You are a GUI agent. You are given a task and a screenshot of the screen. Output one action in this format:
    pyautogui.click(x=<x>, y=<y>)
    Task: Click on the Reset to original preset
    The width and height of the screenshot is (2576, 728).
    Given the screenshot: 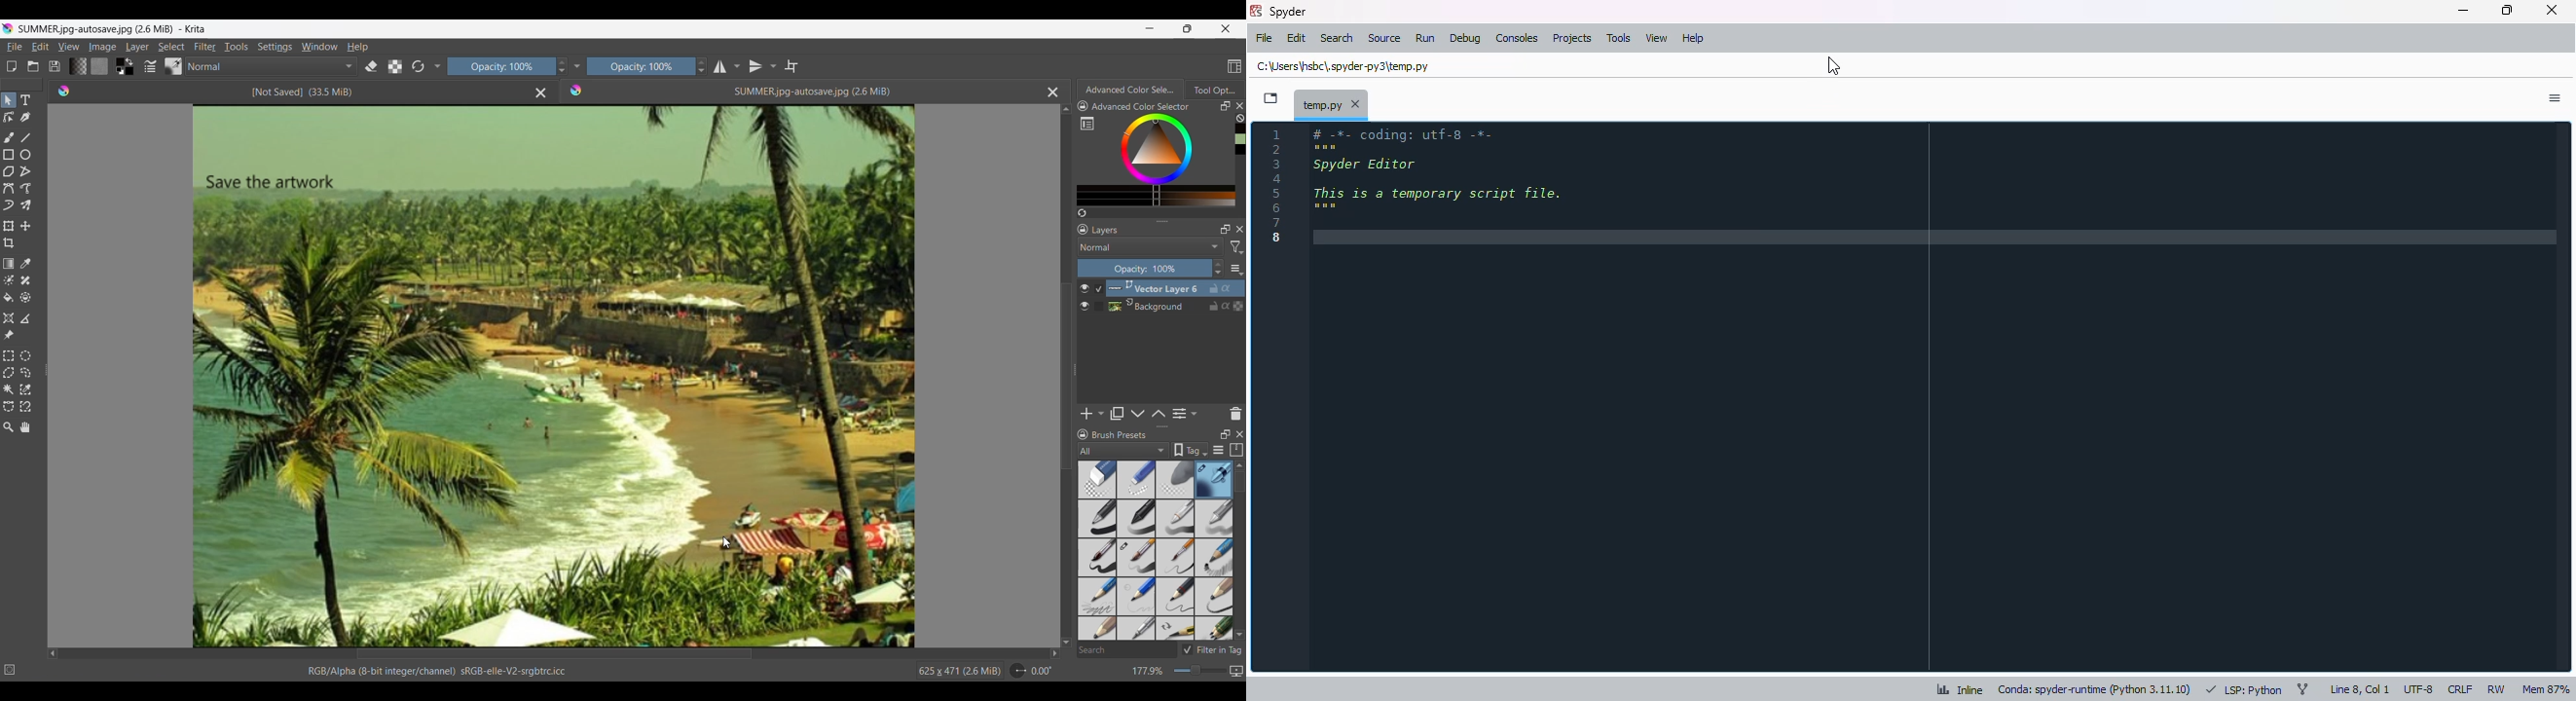 What is the action you would take?
    pyautogui.click(x=418, y=67)
    